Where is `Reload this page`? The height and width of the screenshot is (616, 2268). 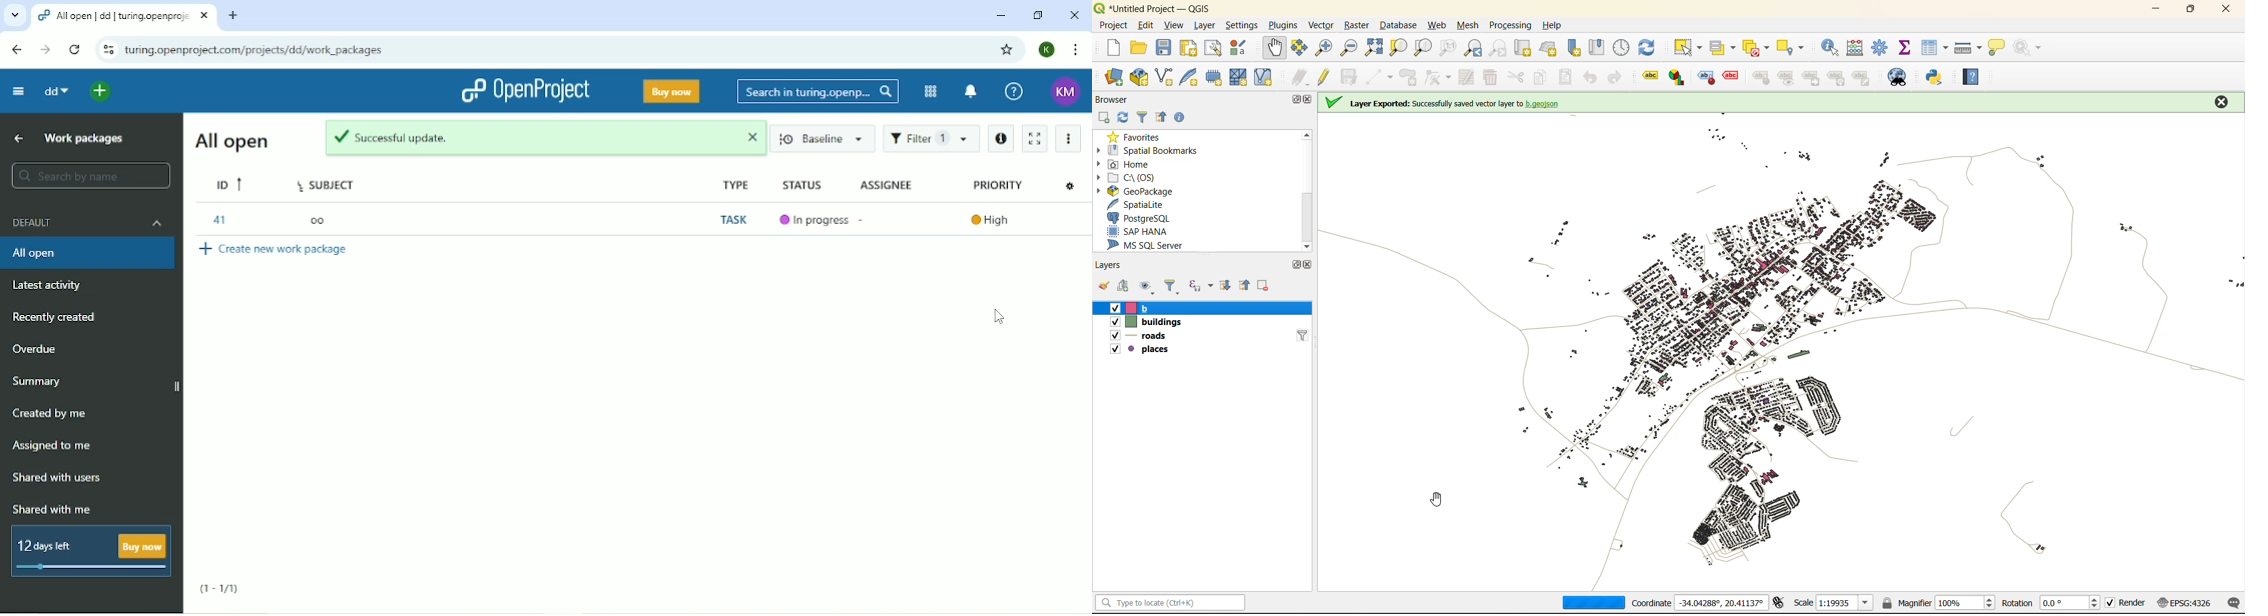 Reload this page is located at coordinates (77, 50).